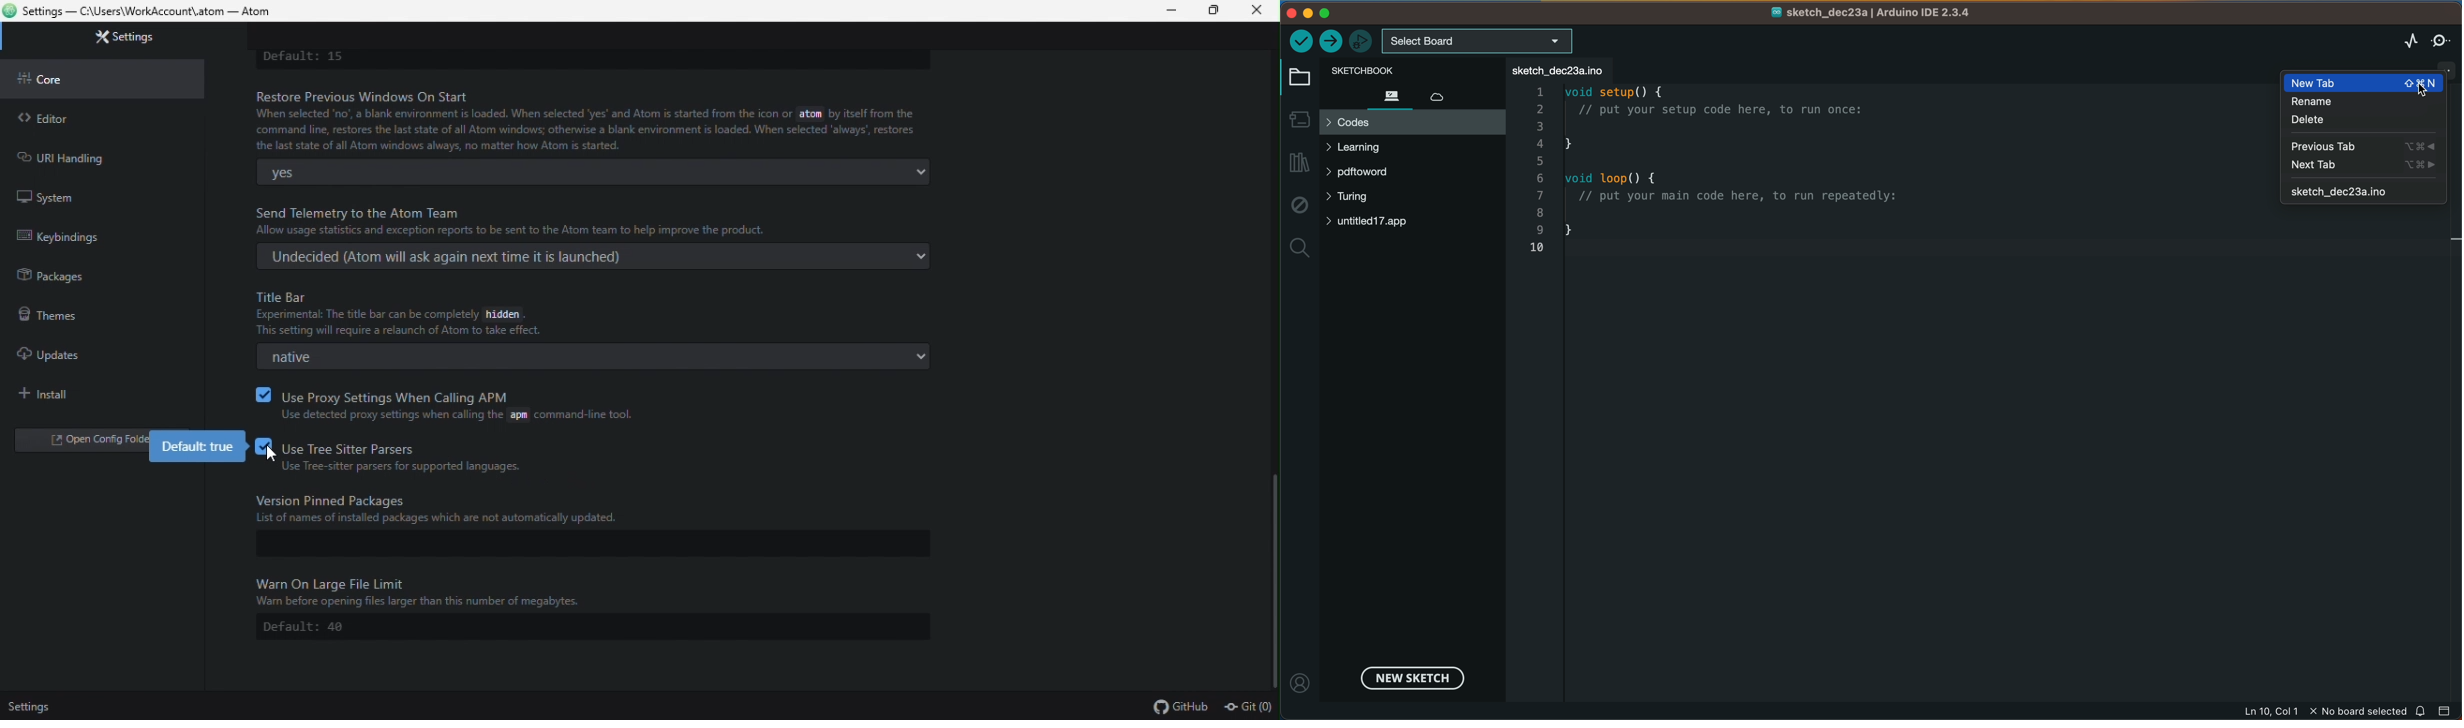 The width and height of the screenshot is (2464, 728). What do you see at coordinates (1398, 69) in the screenshot?
I see `sketchbook` at bounding box center [1398, 69].